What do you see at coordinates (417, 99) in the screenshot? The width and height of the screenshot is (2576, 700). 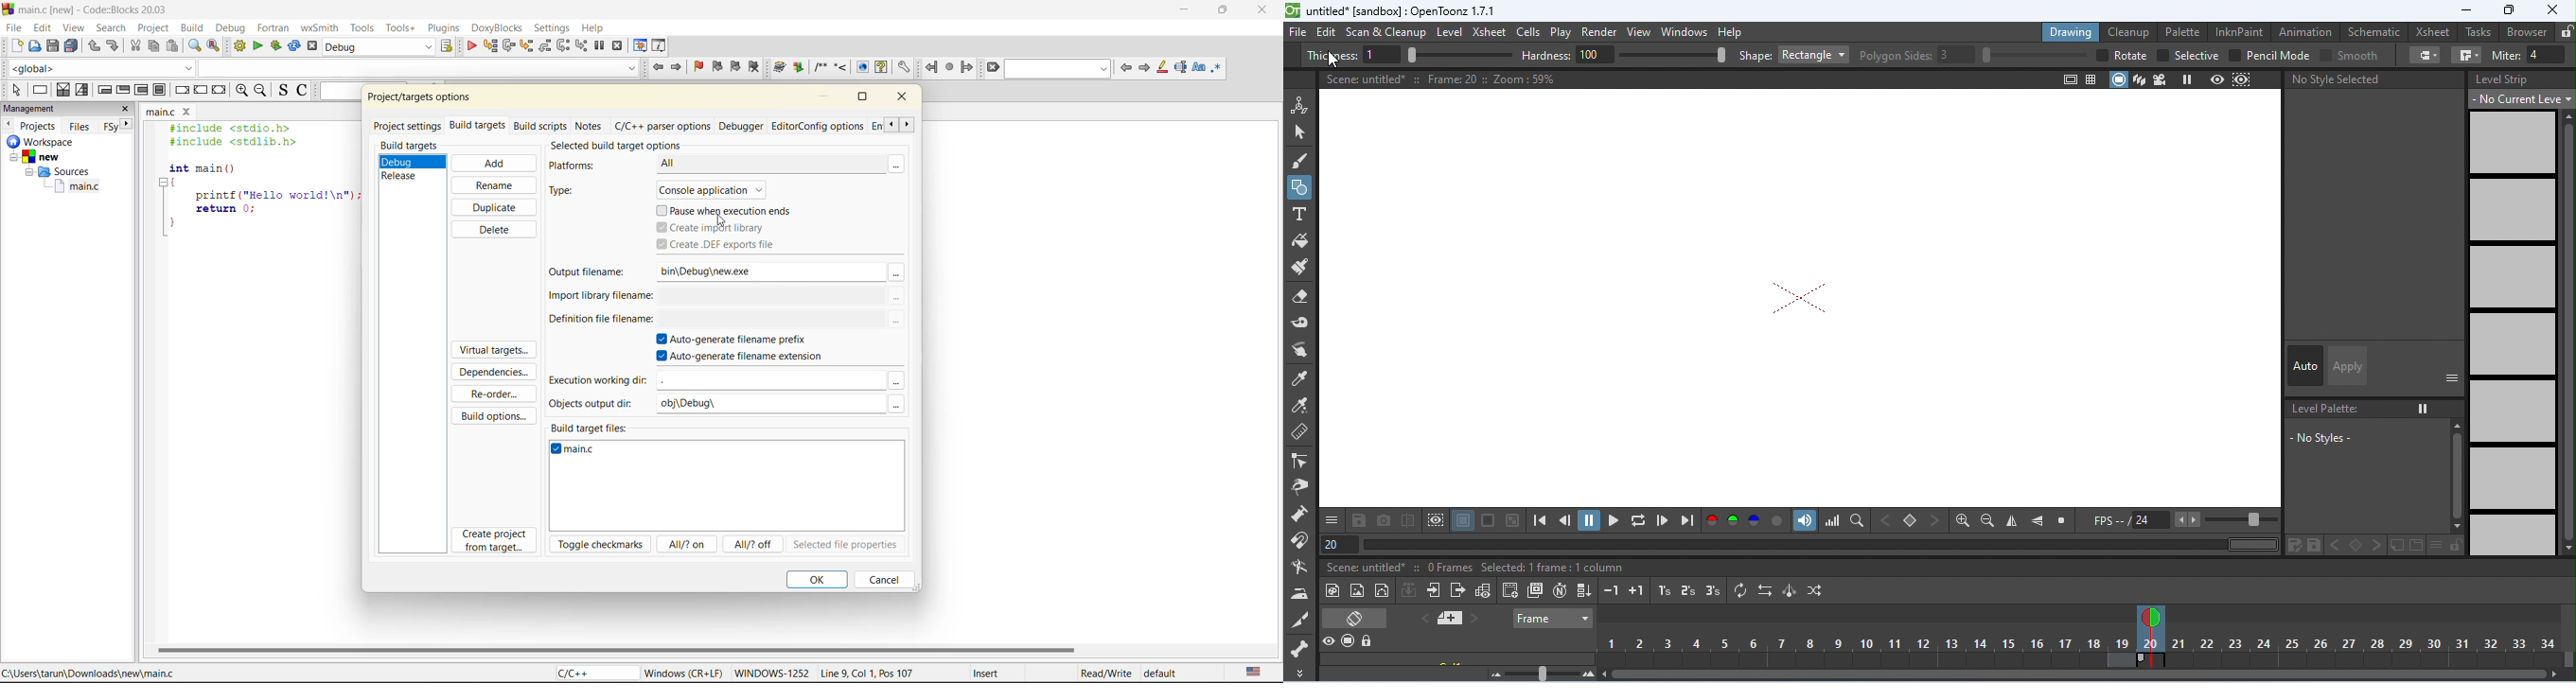 I see `project properties/options` at bounding box center [417, 99].